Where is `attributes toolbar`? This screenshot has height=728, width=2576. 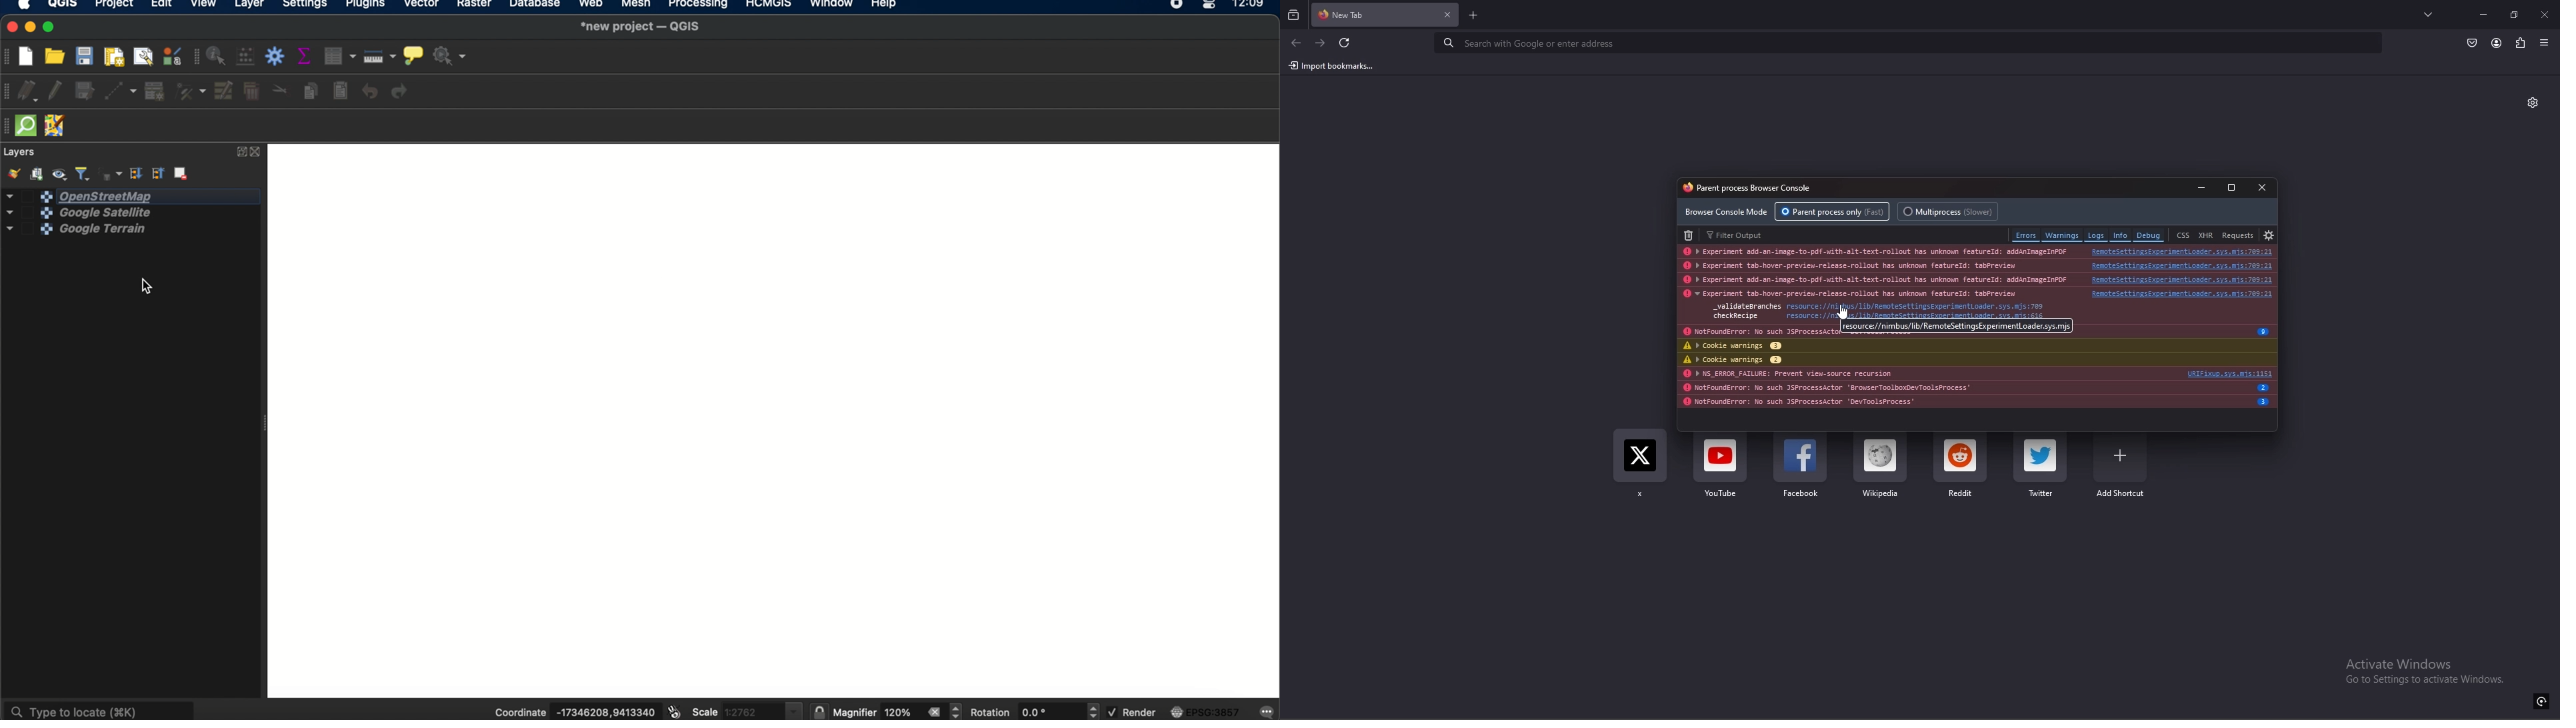
attributes toolbar is located at coordinates (194, 57).